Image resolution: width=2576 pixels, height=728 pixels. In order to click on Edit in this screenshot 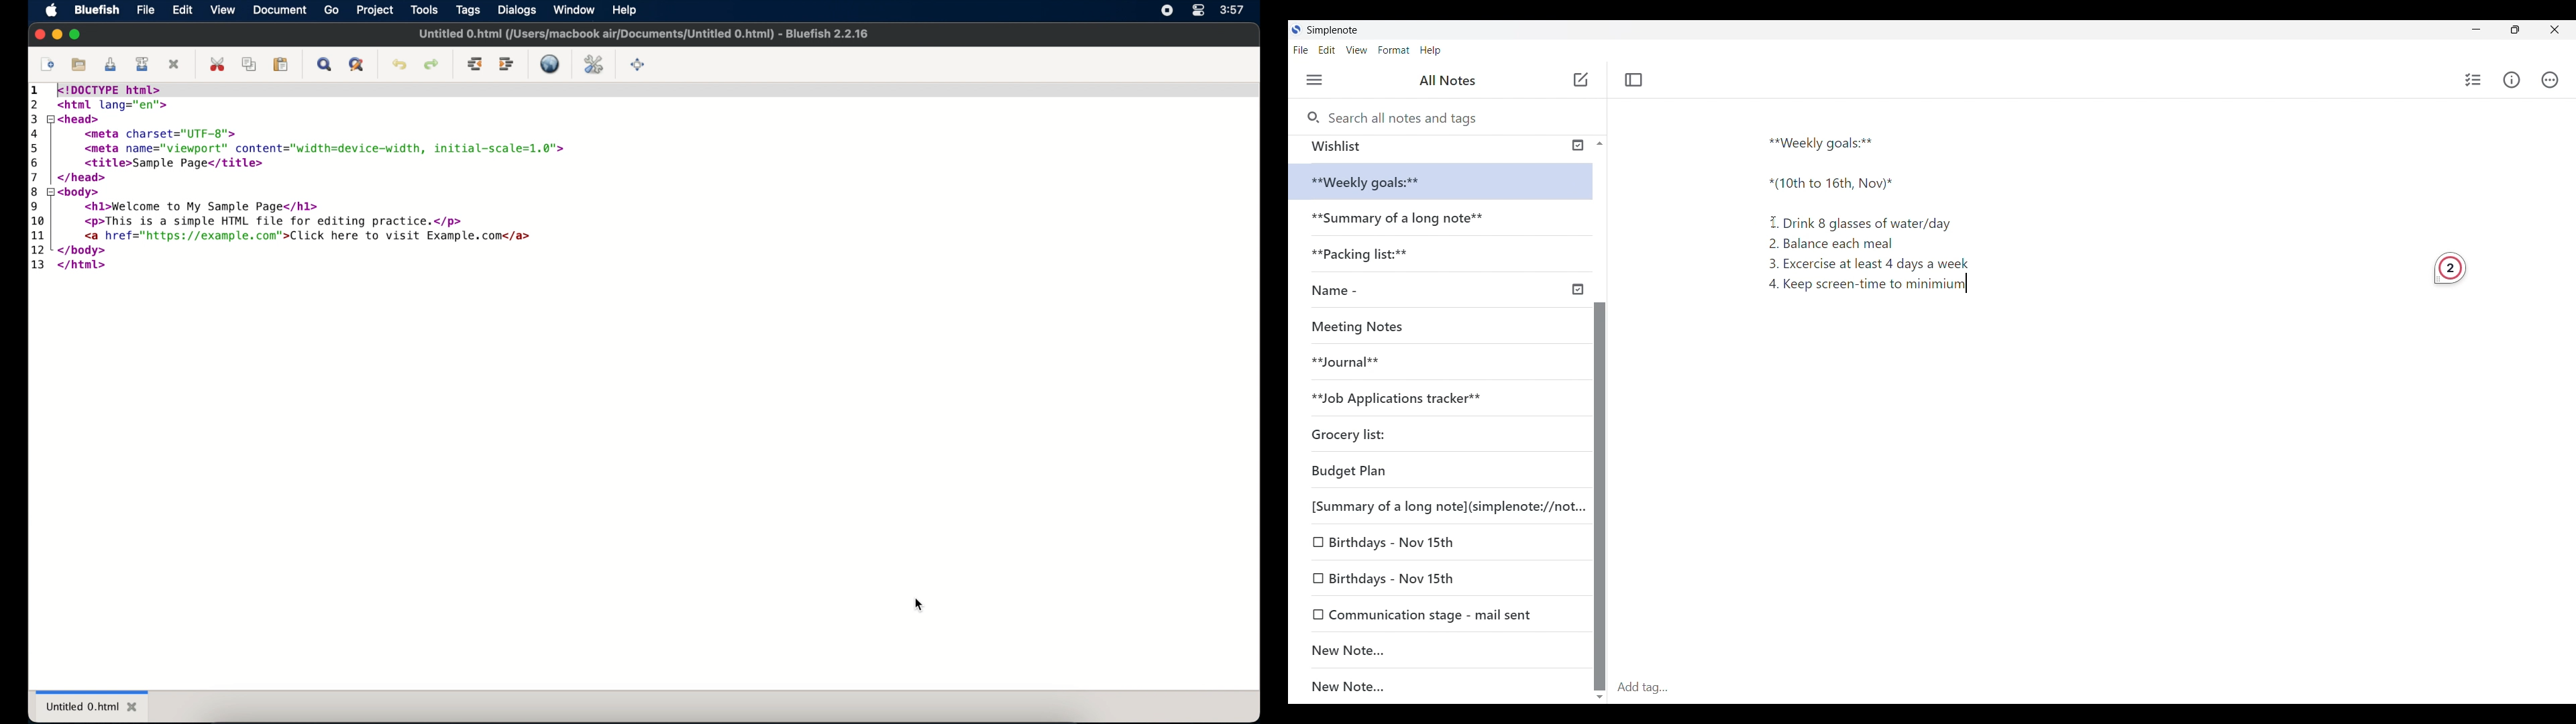, I will do `click(1331, 51)`.